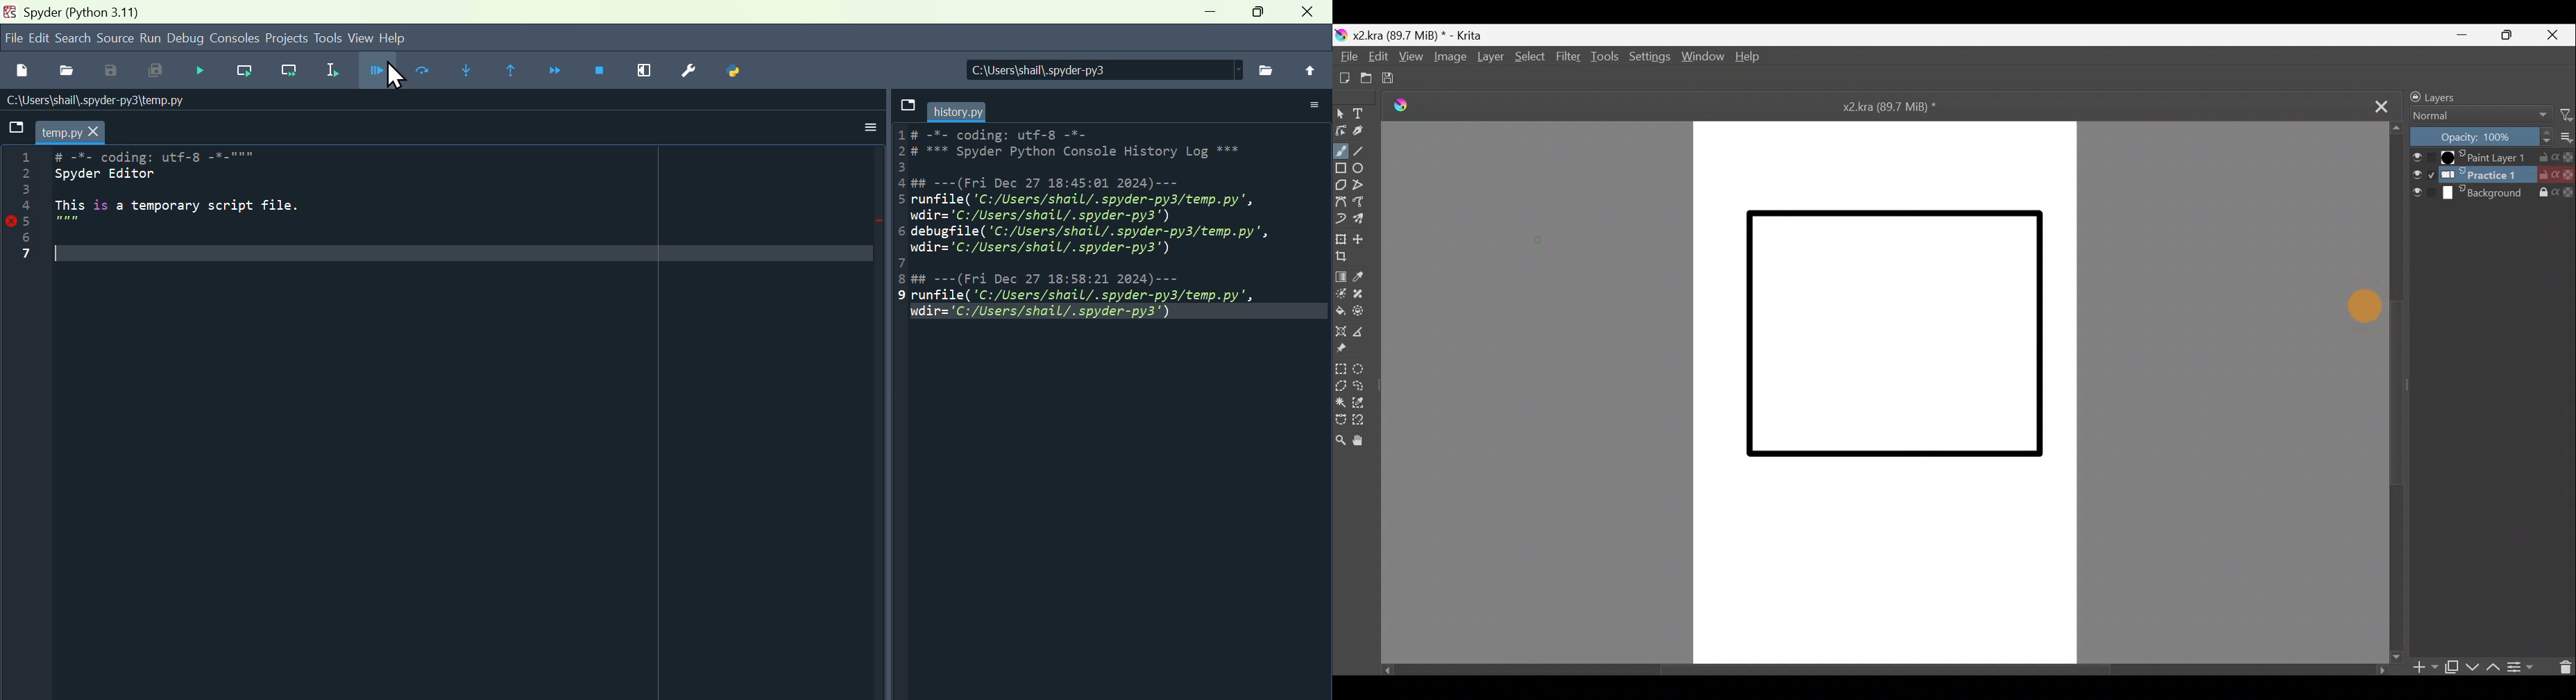  What do you see at coordinates (207, 69) in the screenshot?
I see `Run` at bounding box center [207, 69].